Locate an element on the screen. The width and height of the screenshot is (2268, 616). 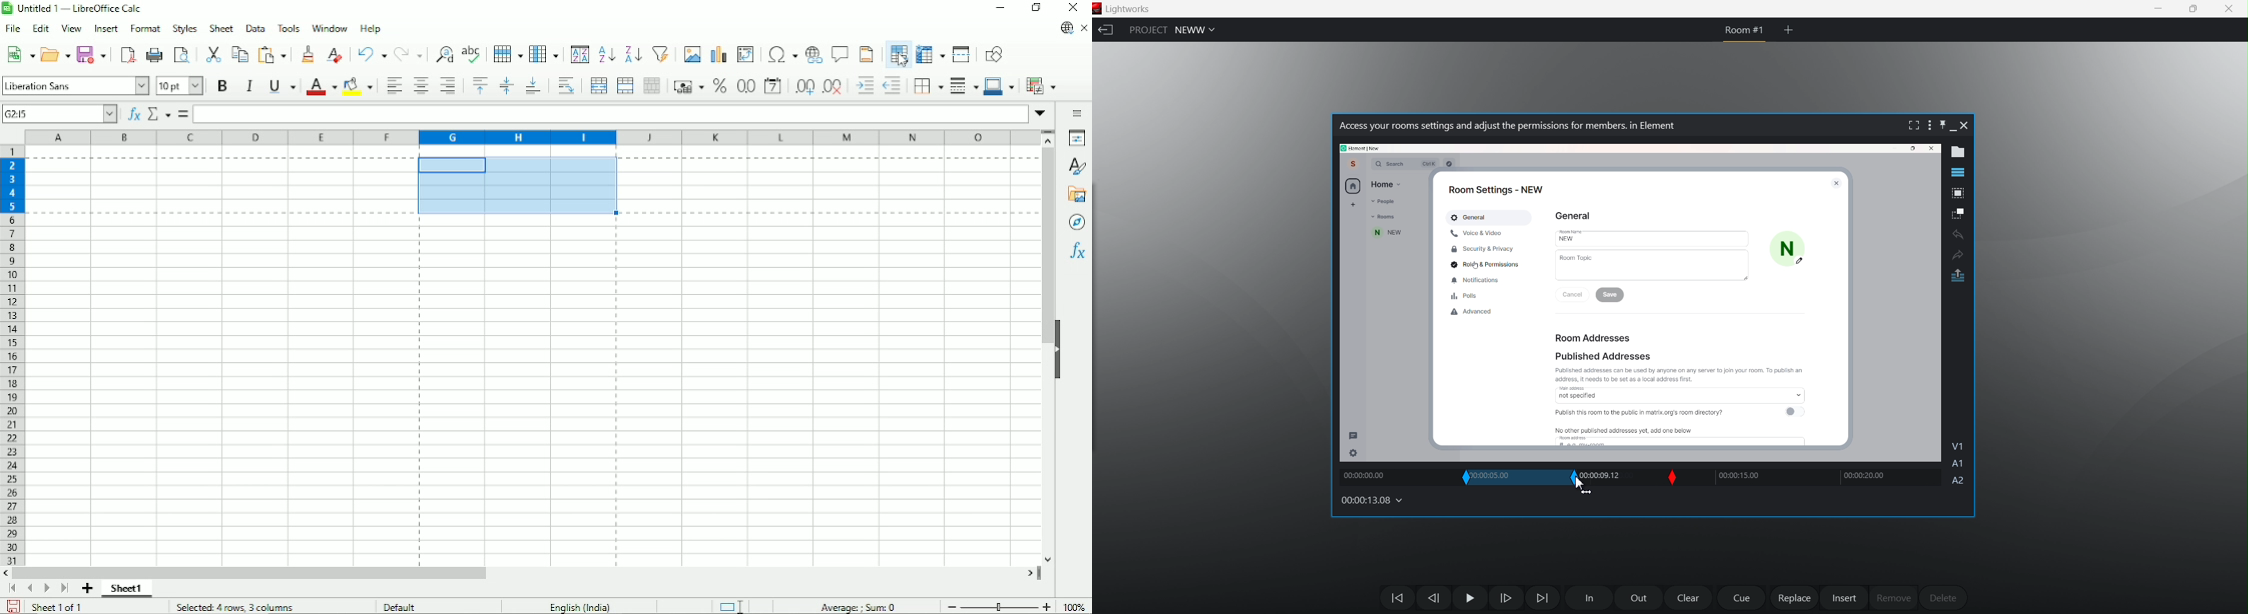
Published Addresses is located at coordinates (1601, 355).